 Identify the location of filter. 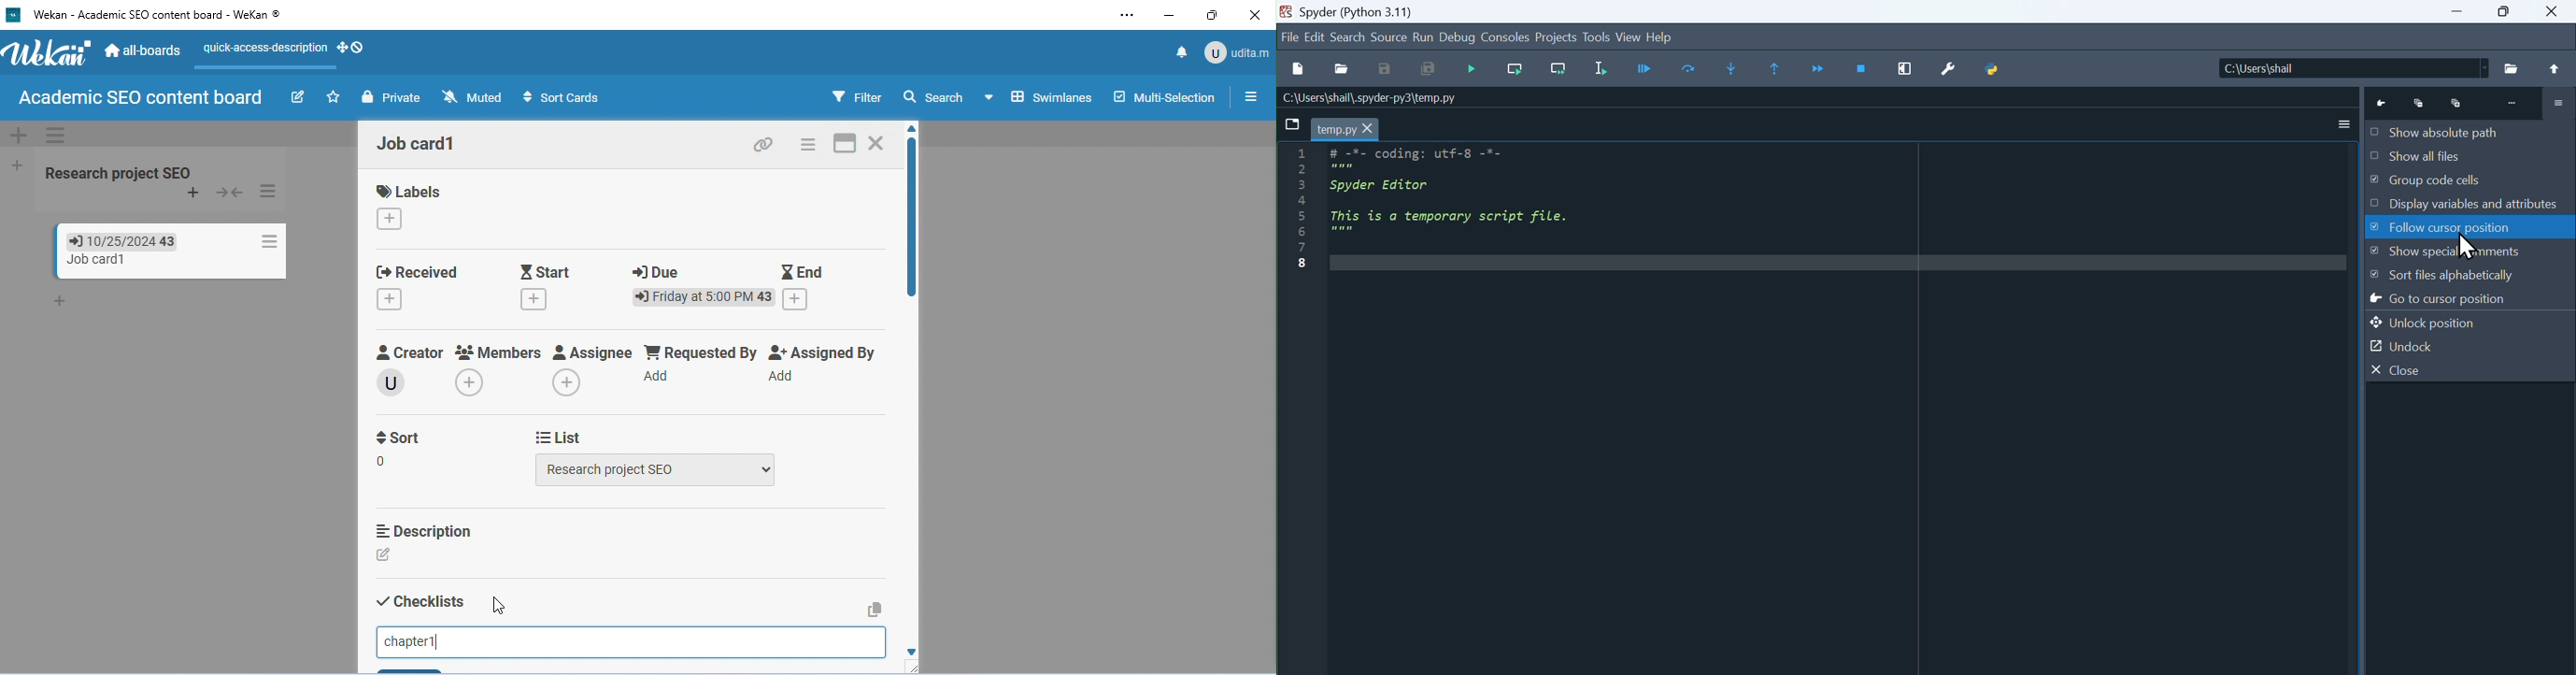
(857, 96).